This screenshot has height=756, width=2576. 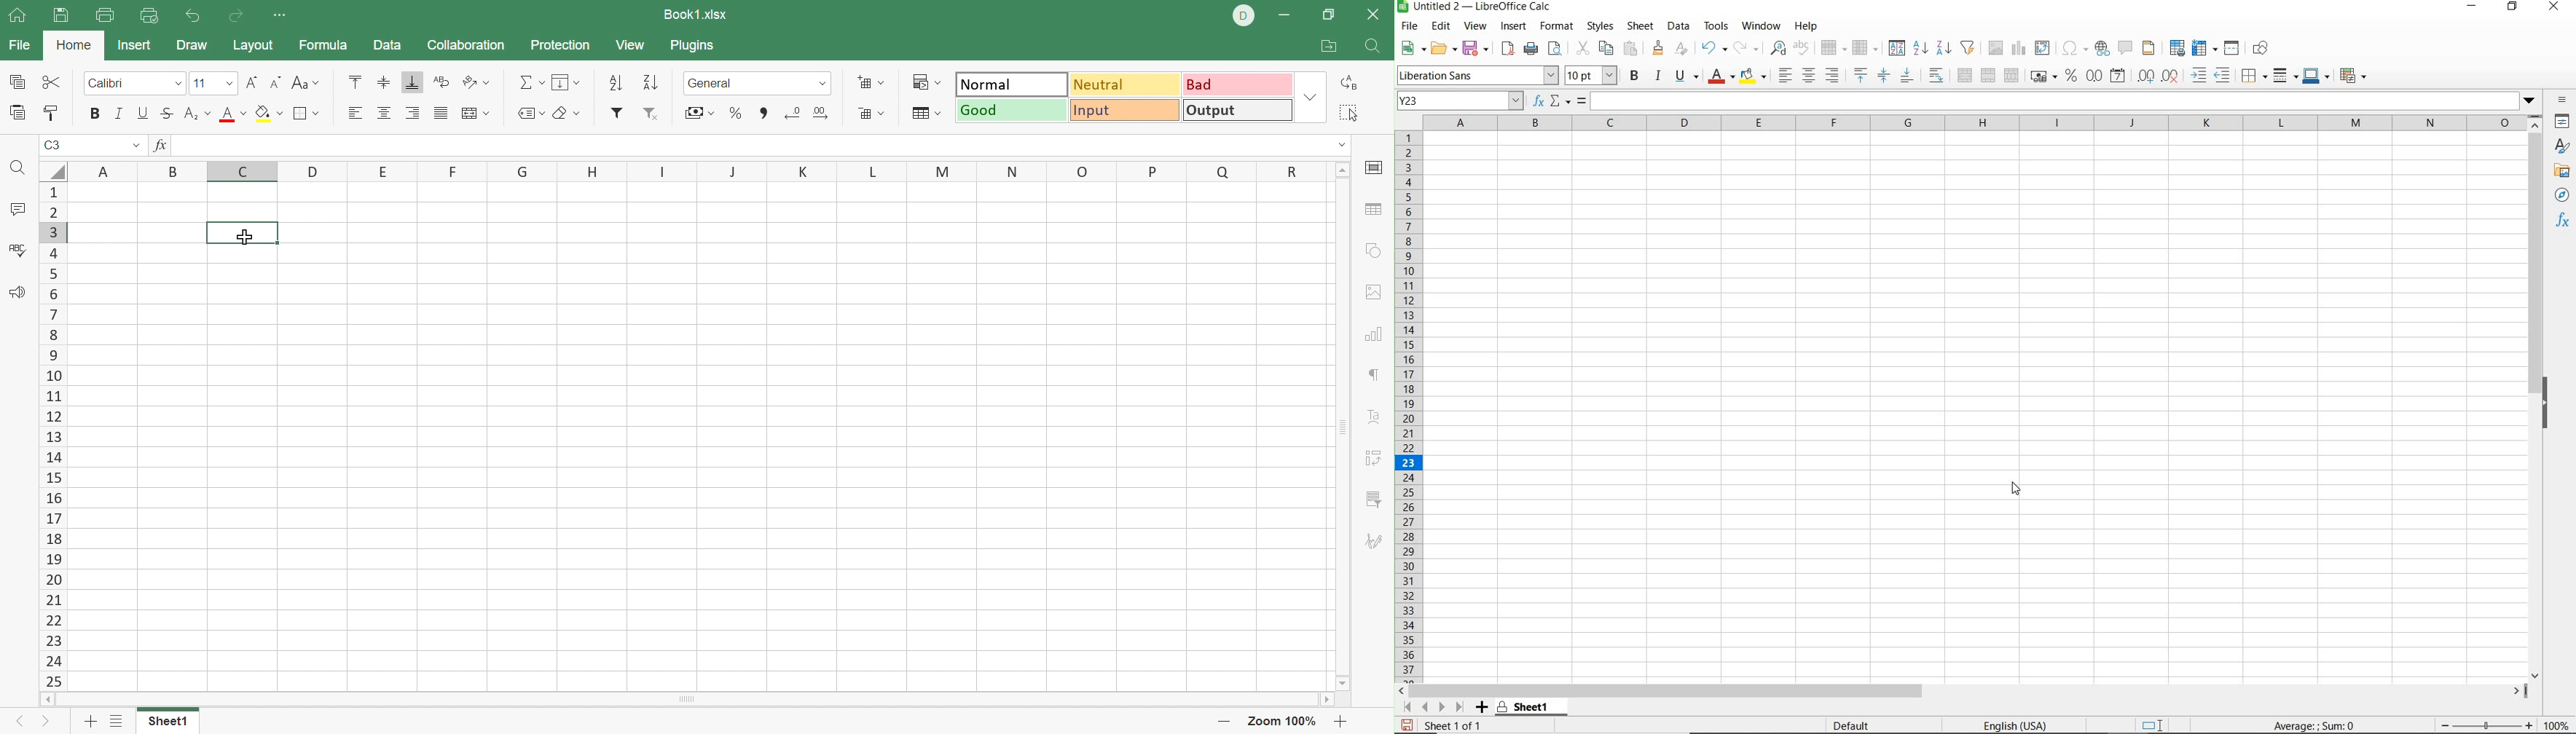 What do you see at coordinates (17, 723) in the screenshot?
I see `Previous` at bounding box center [17, 723].